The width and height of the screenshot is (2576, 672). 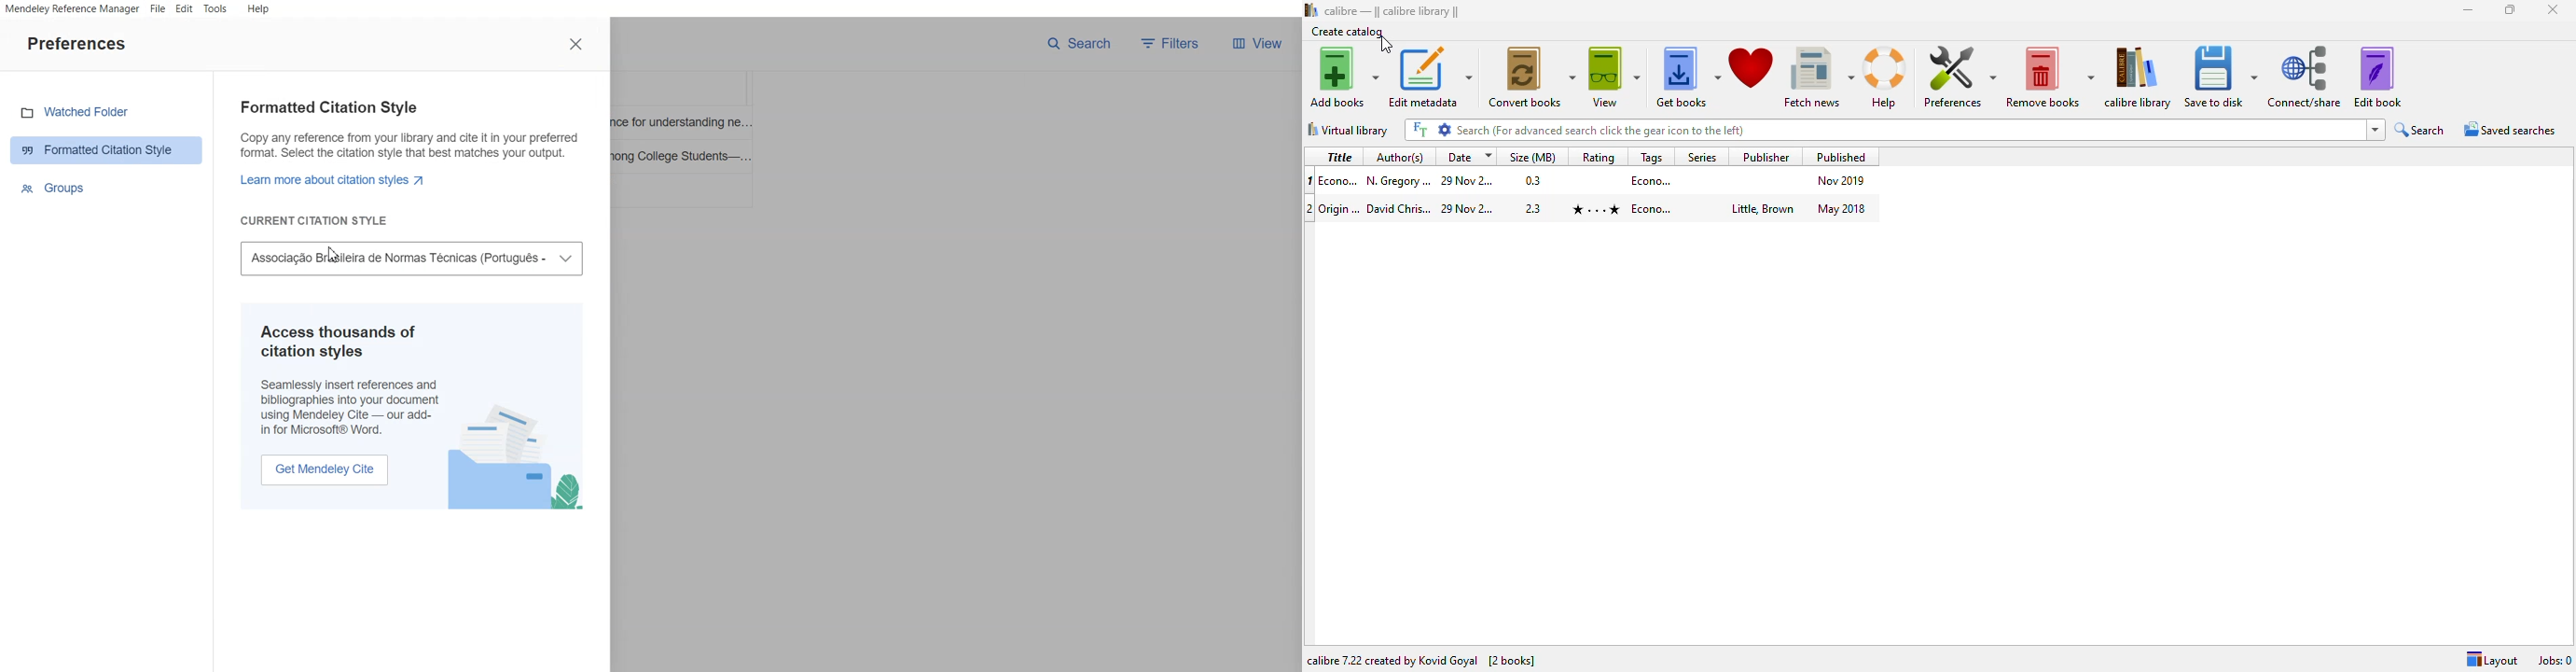 What do you see at coordinates (1343, 77) in the screenshot?
I see `add books` at bounding box center [1343, 77].